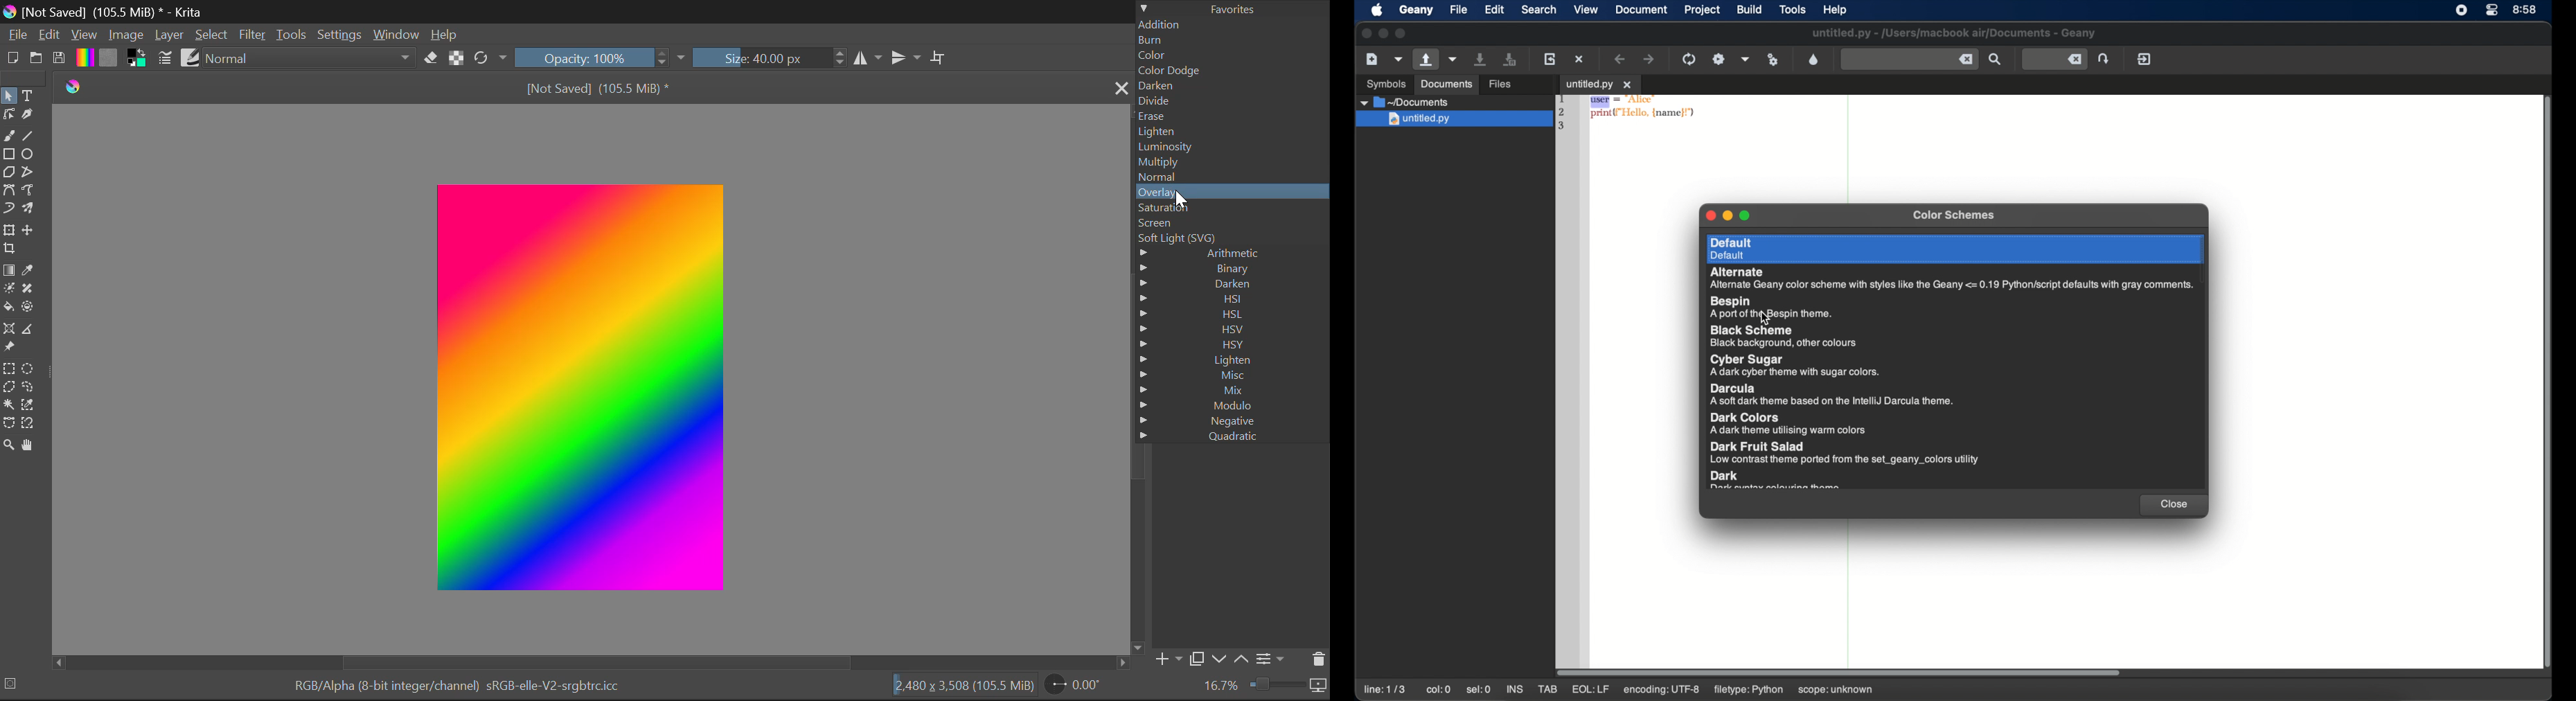  I want to click on HSL, so click(1232, 313).